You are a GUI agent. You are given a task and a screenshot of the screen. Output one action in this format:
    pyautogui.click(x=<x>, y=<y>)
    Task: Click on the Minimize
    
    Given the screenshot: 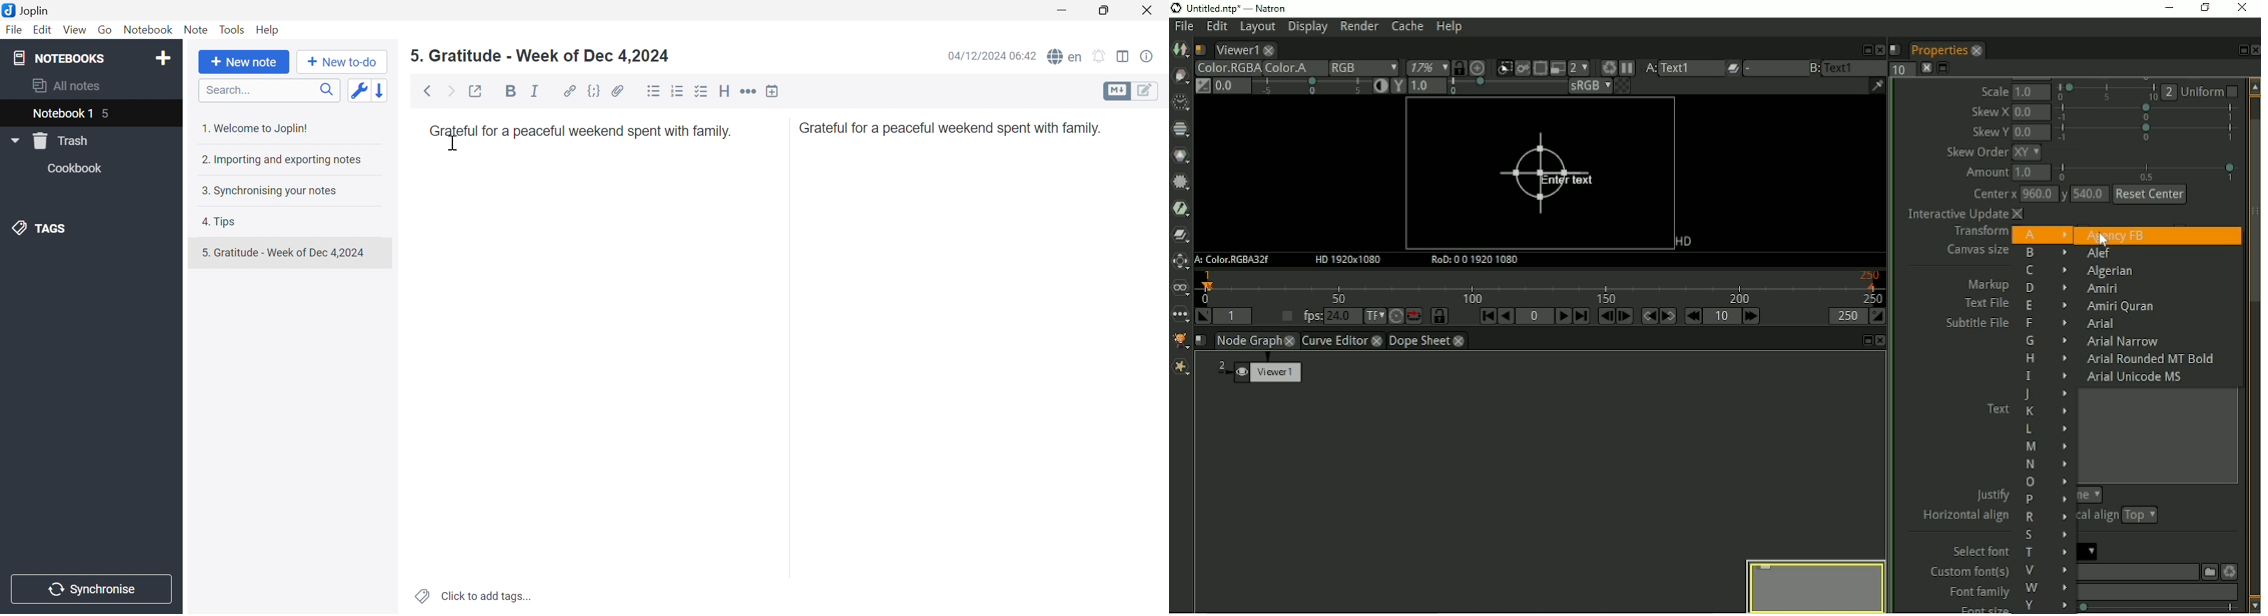 What is the action you would take?
    pyautogui.click(x=1065, y=7)
    